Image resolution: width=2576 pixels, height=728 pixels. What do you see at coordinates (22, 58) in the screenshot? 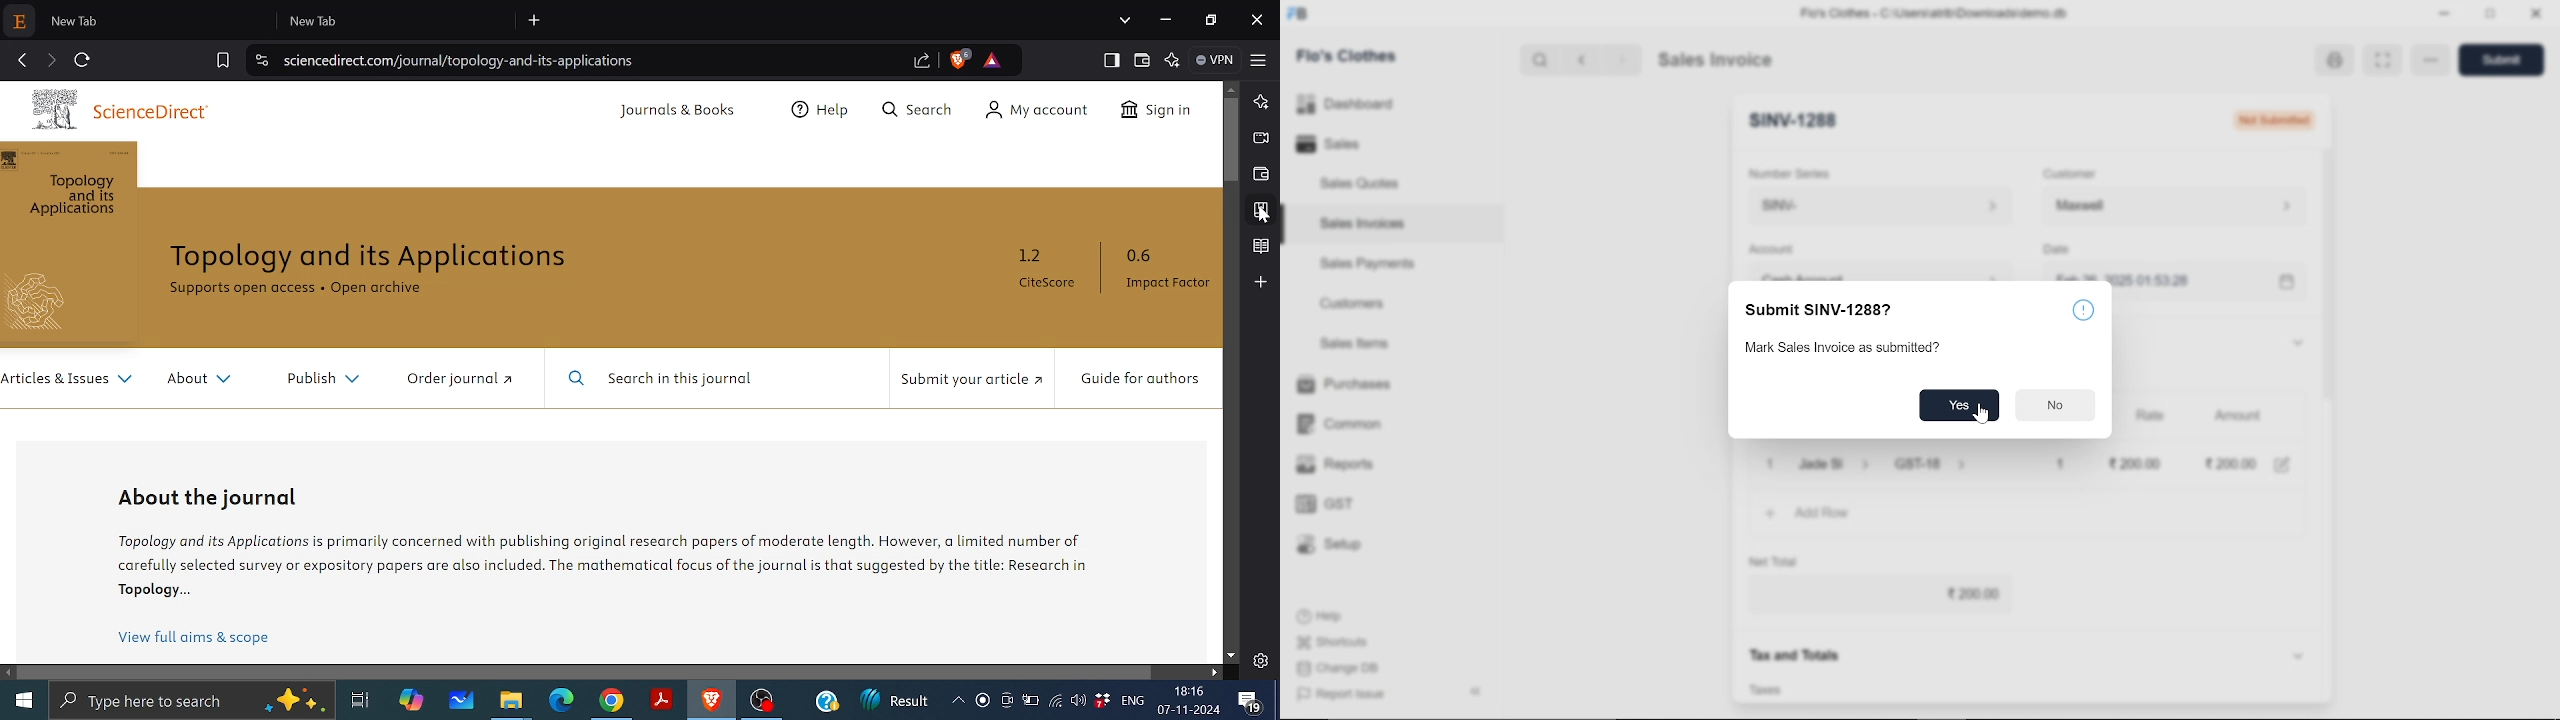
I see `Go back` at bounding box center [22, 58].